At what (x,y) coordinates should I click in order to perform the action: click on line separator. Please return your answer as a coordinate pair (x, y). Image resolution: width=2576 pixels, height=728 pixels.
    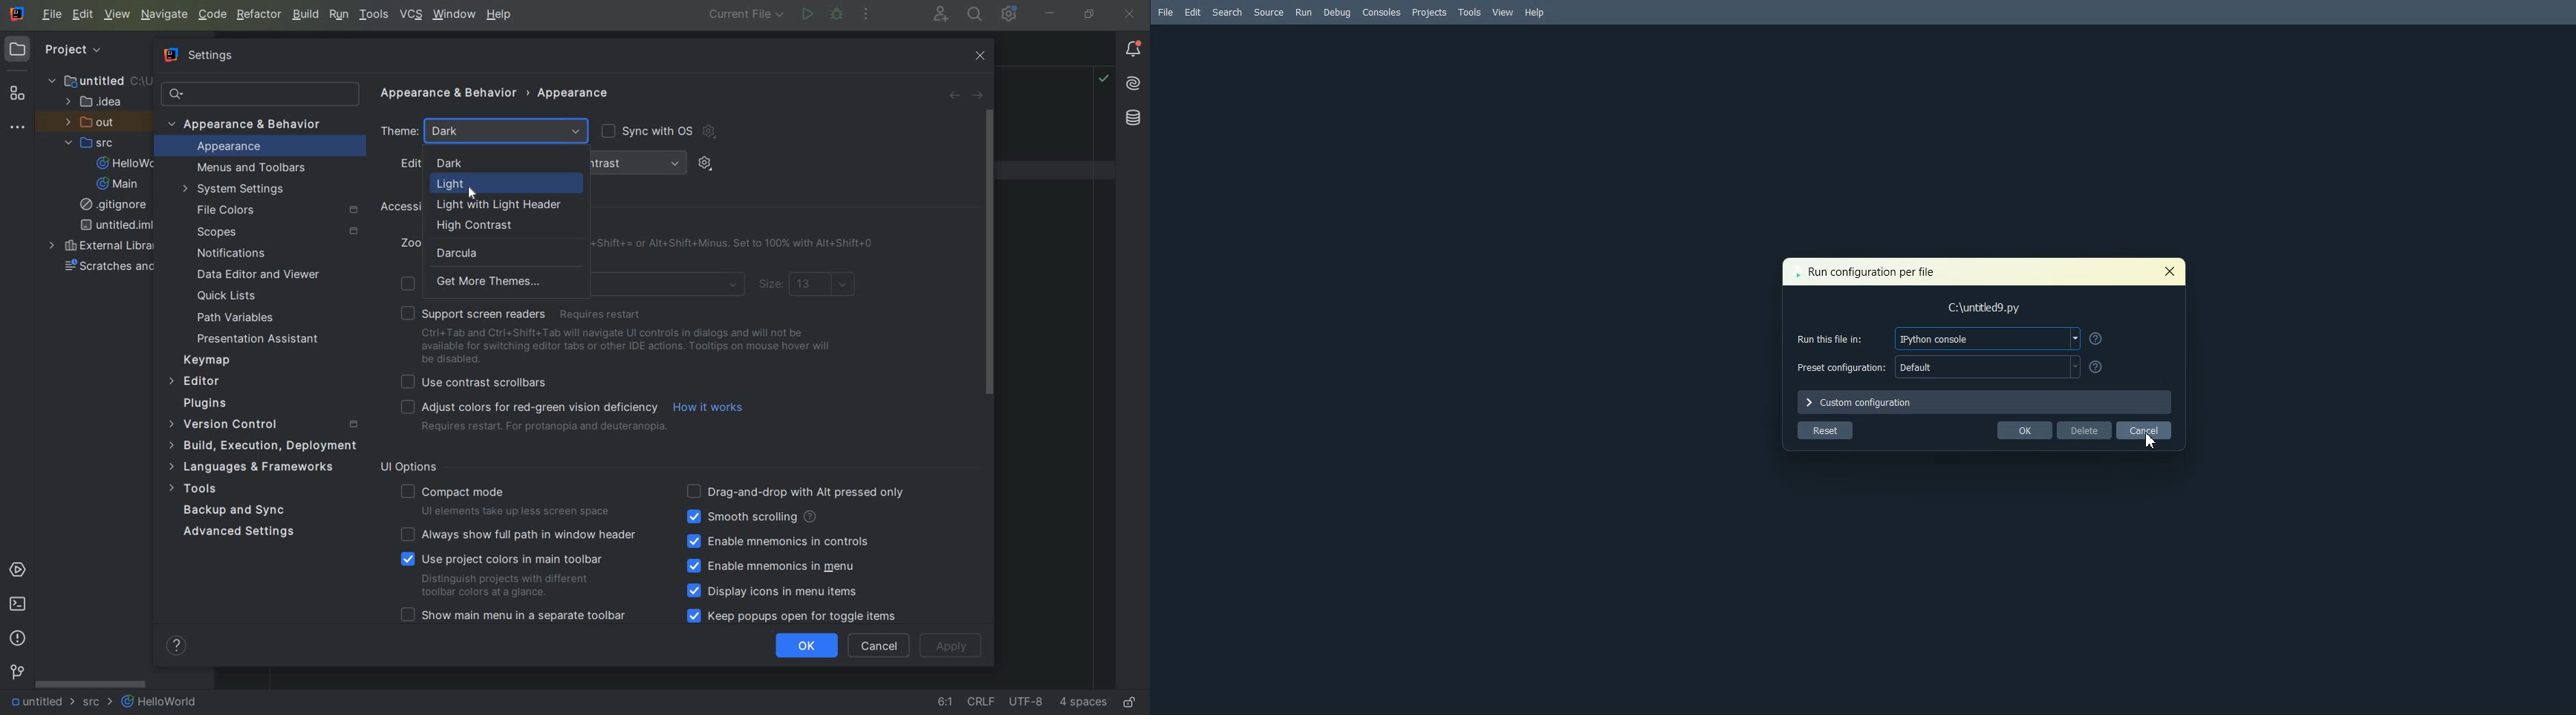
    Looking at the image, I should click on (984, 703).